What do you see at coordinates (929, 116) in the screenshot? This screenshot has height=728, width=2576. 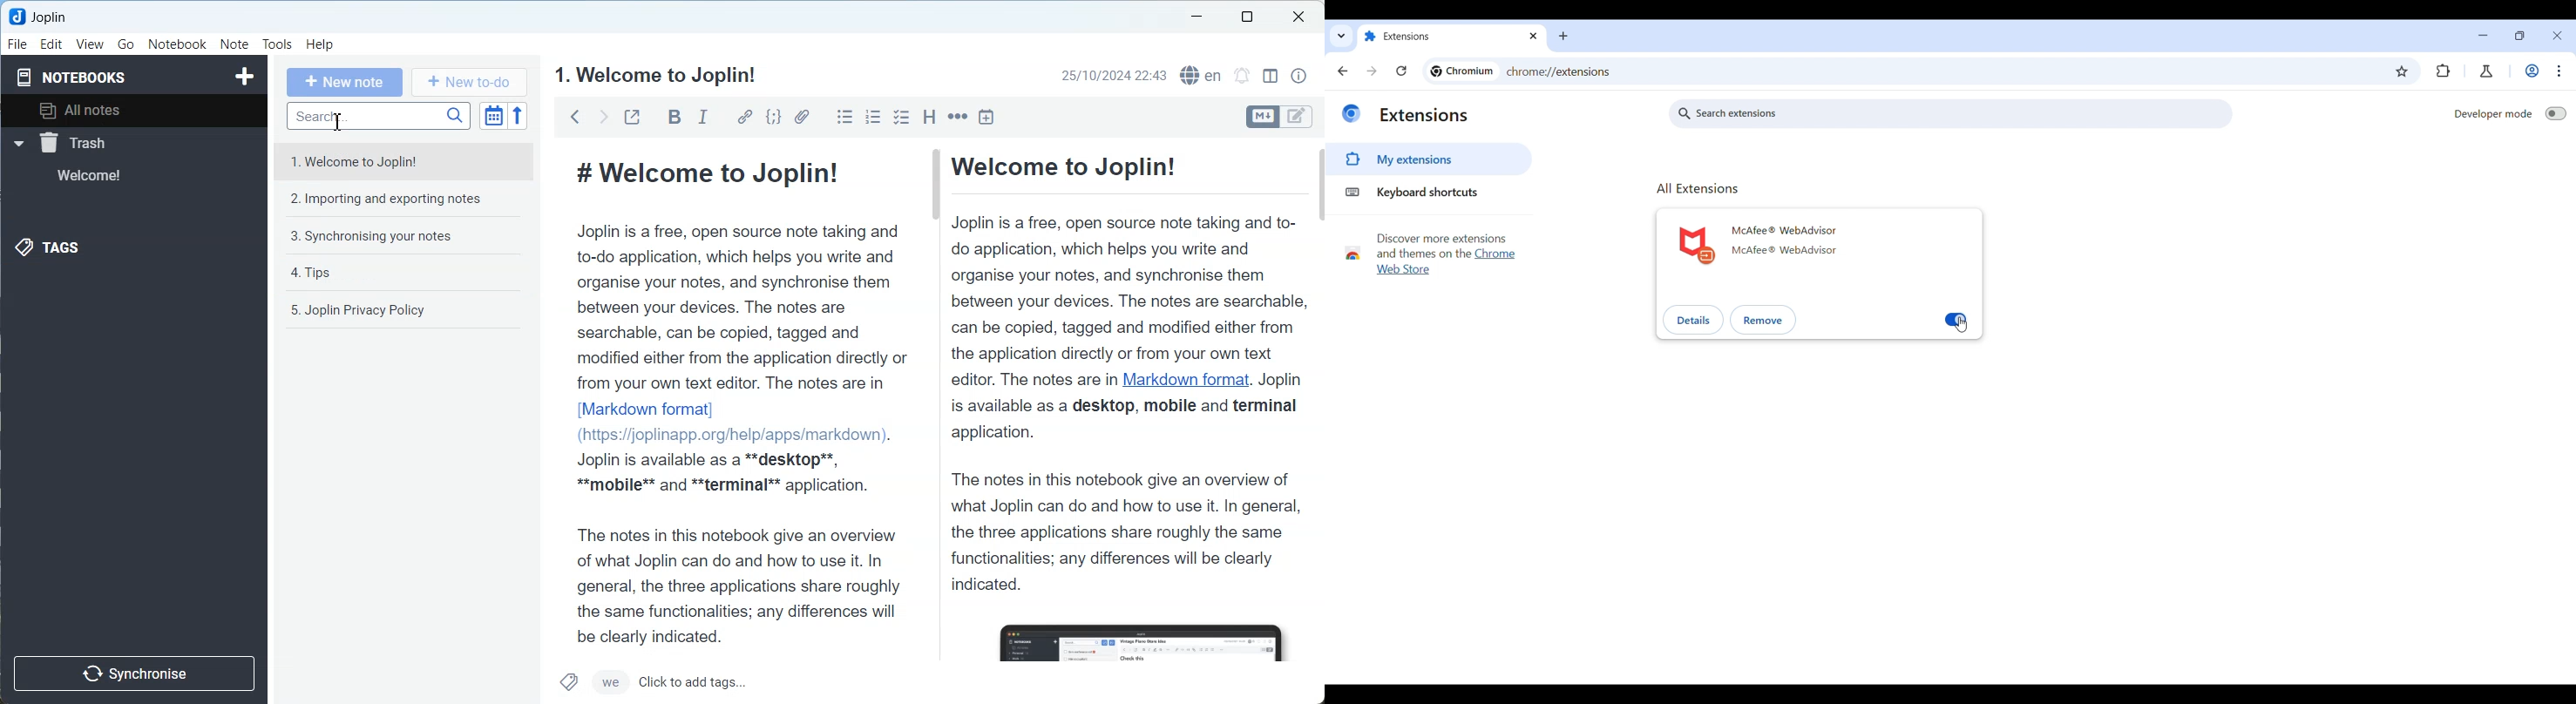 I see `Heading` at bounding box center [929, 116].